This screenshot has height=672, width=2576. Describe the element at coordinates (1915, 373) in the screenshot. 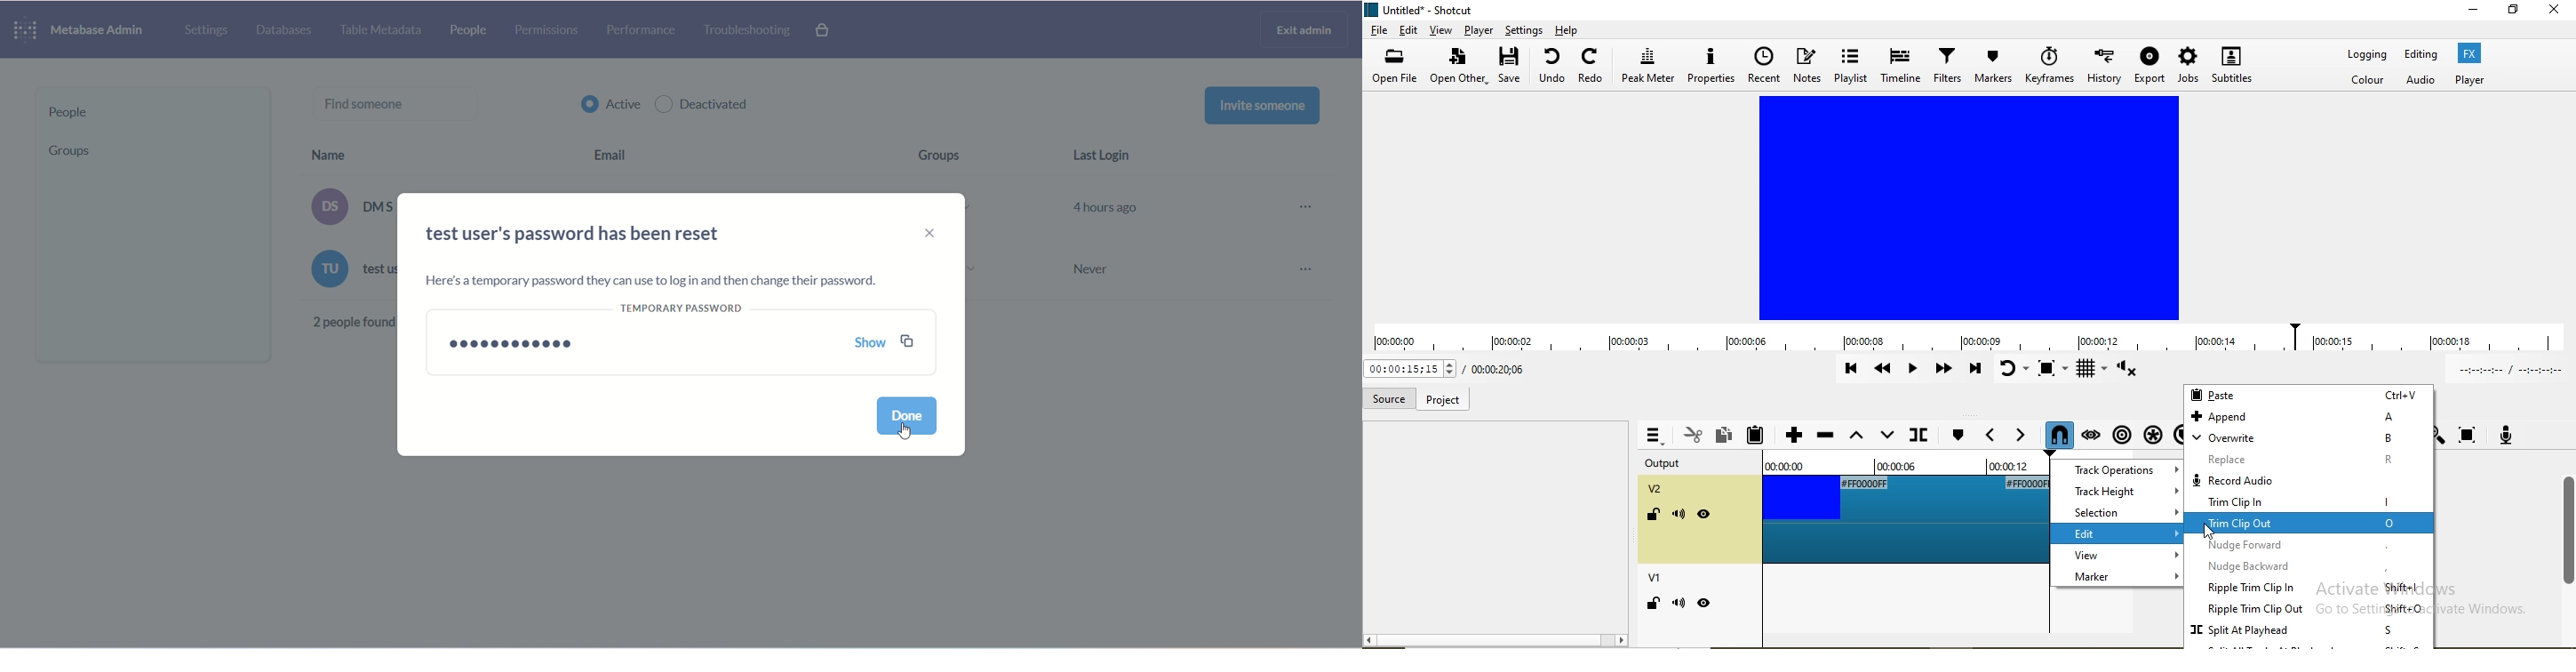

I see `Toggle play or pause` at that location.